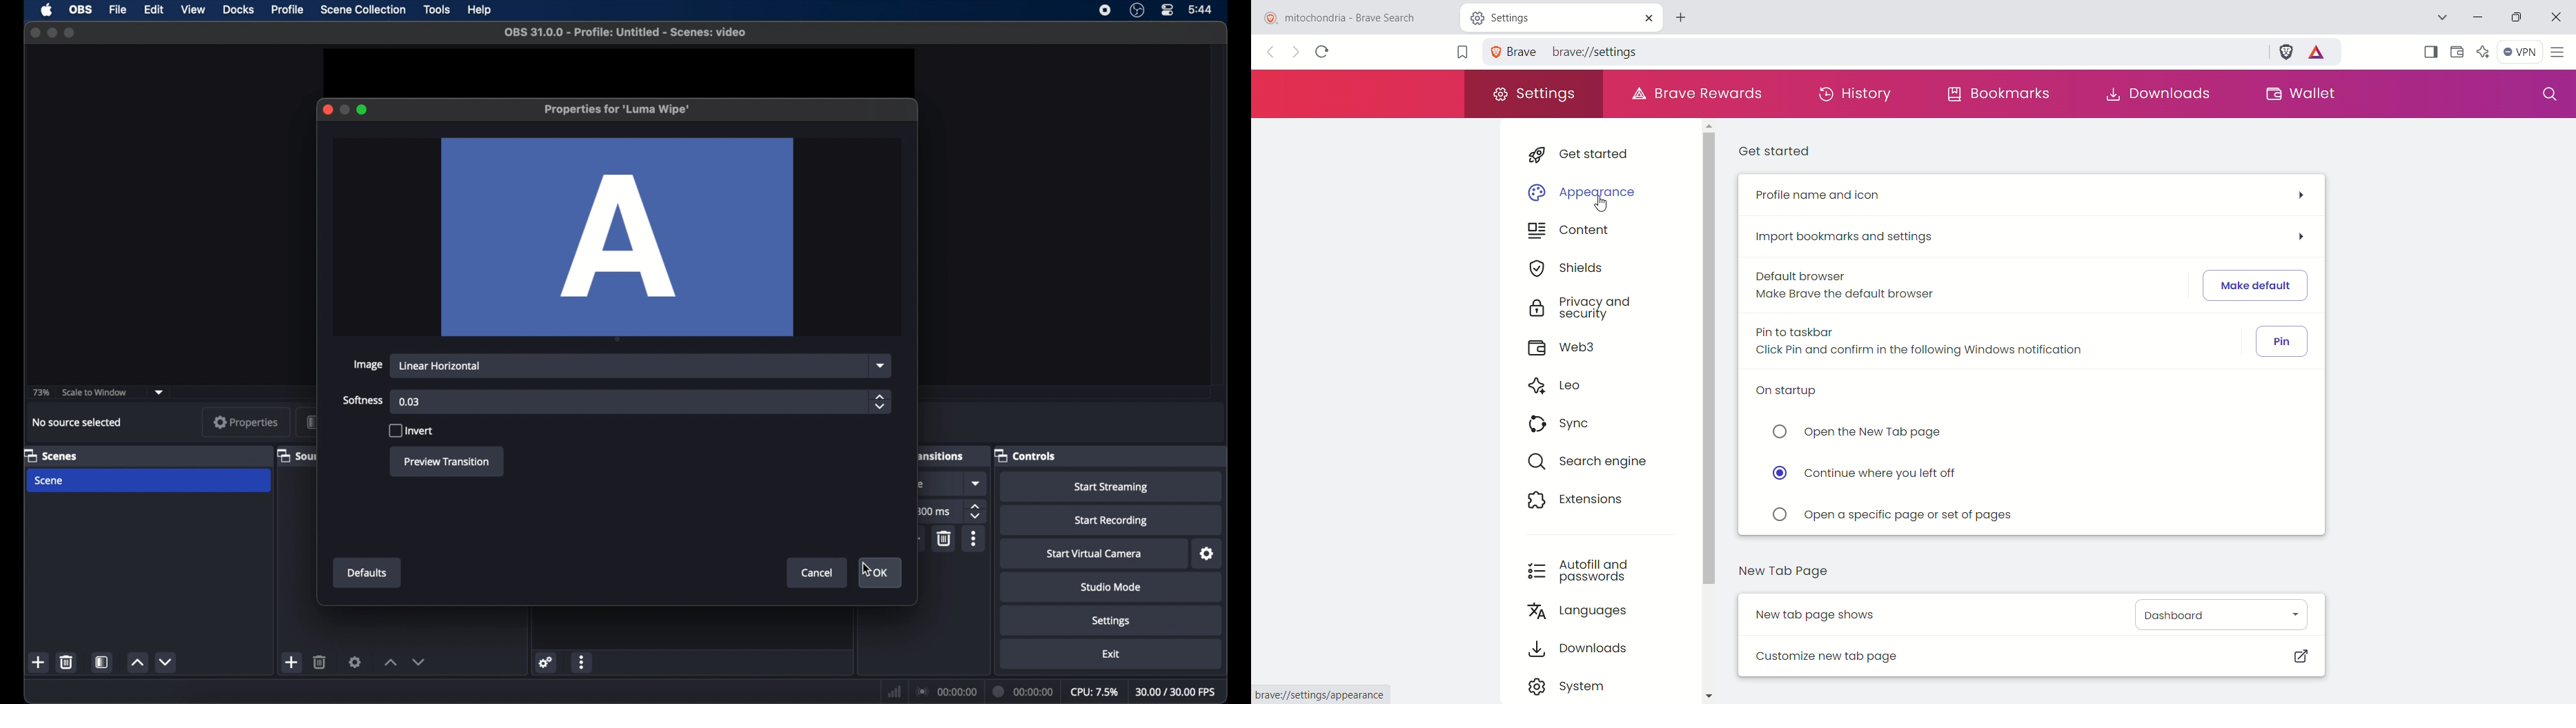 This screenshot has height=728, width=2576. What do you see at coordinates (627, 32) in the screenshot?
I see `file name` at bounding box center [627, 32].